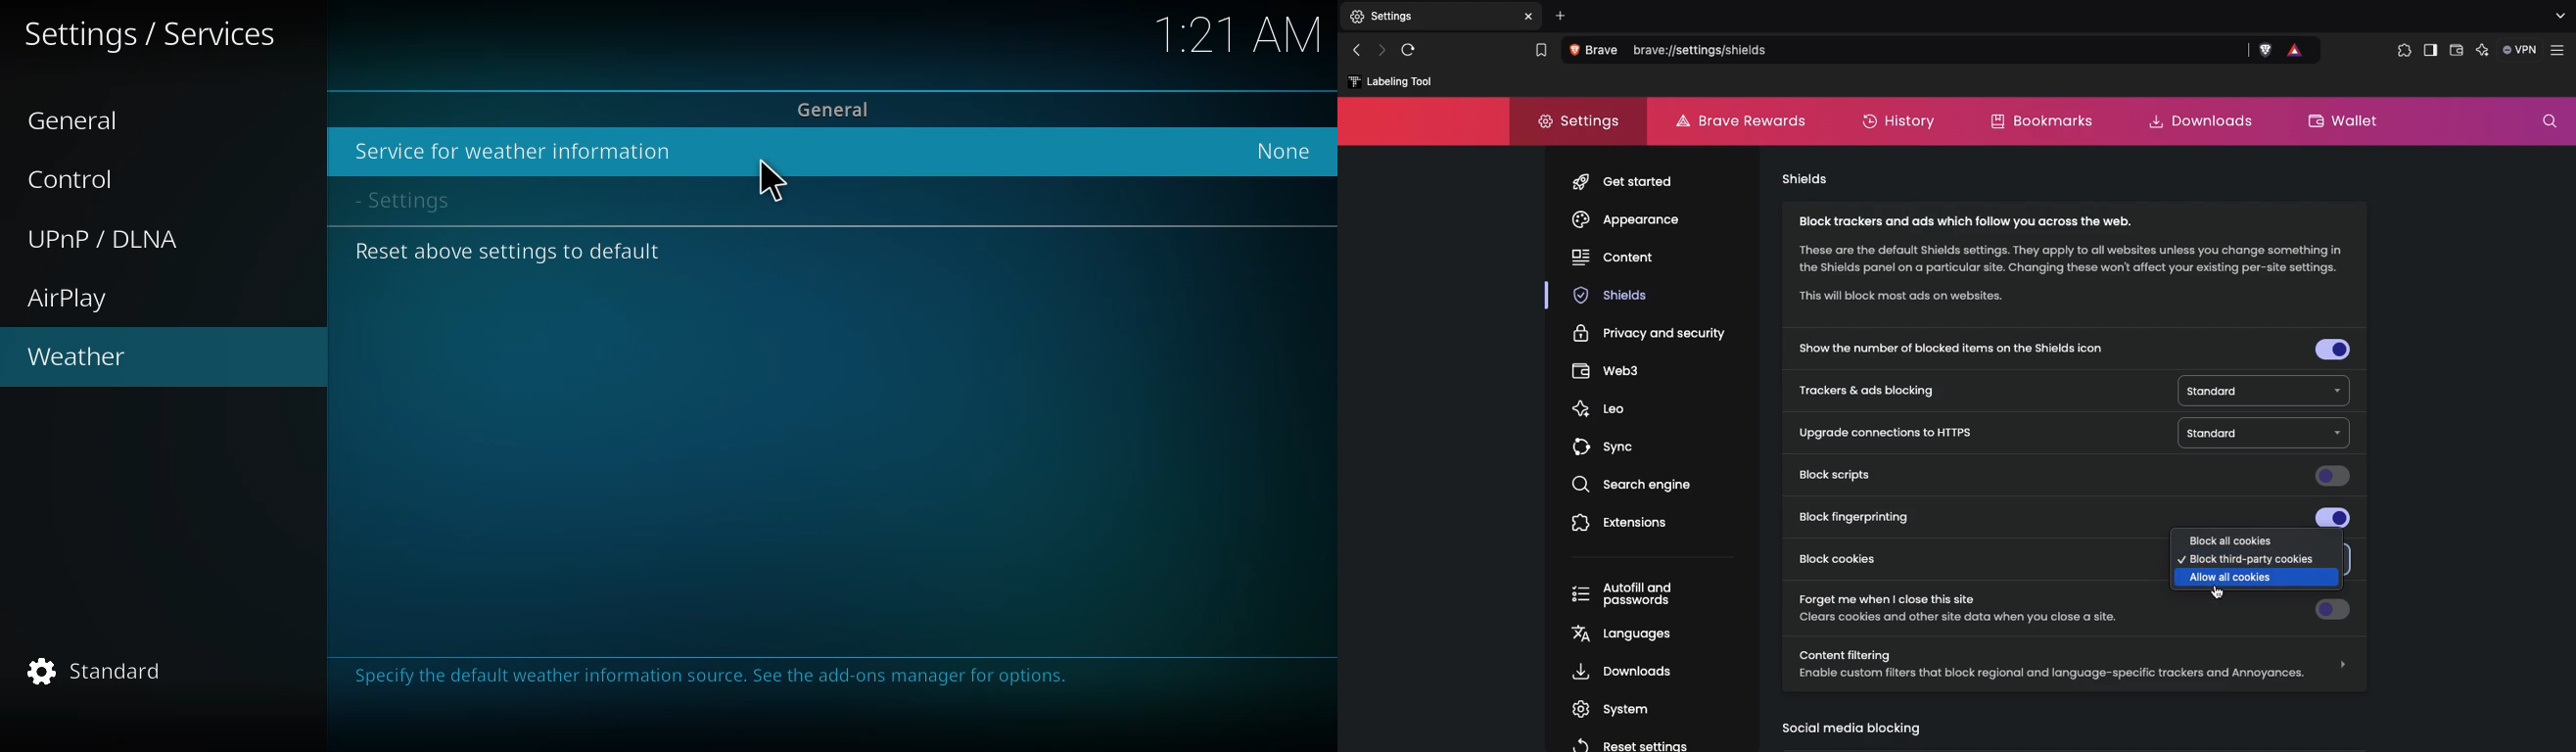 This screenshot has width=2576, height=756. I want to click on airplay, so click(71, 300).